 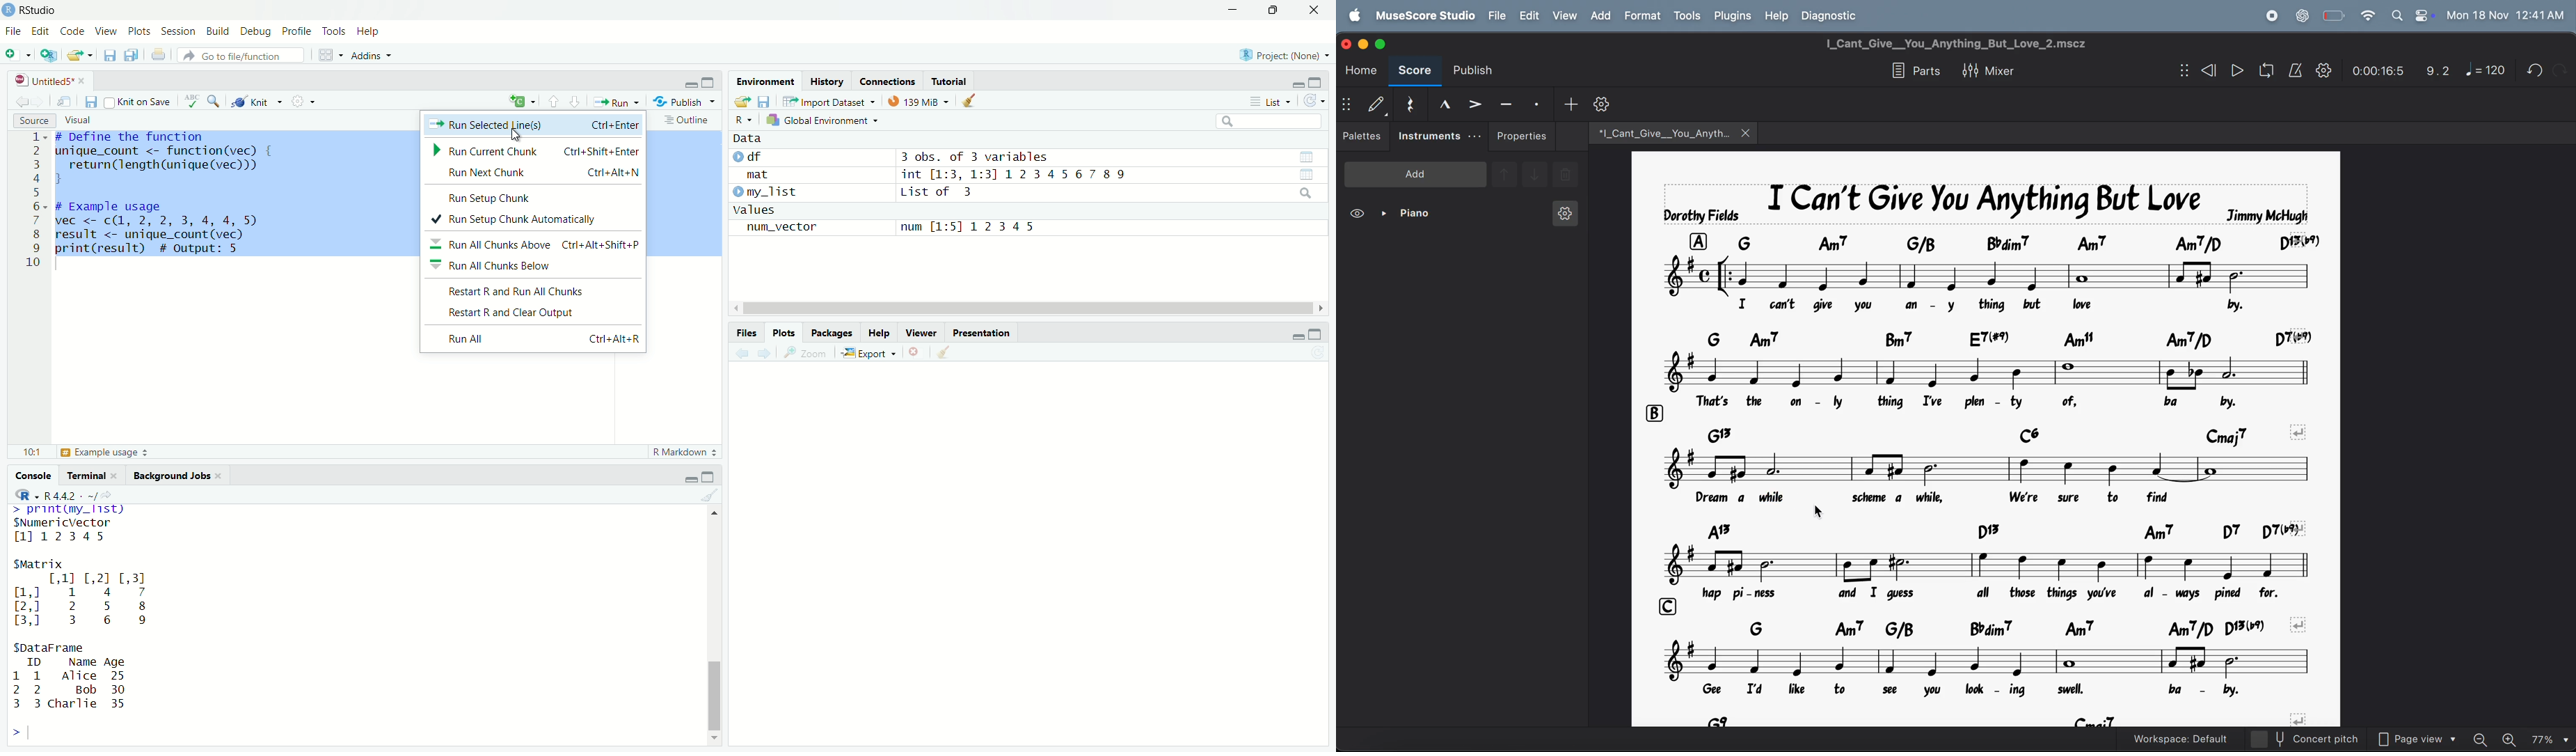 I want to click on Files, so click(x=746, y=334).